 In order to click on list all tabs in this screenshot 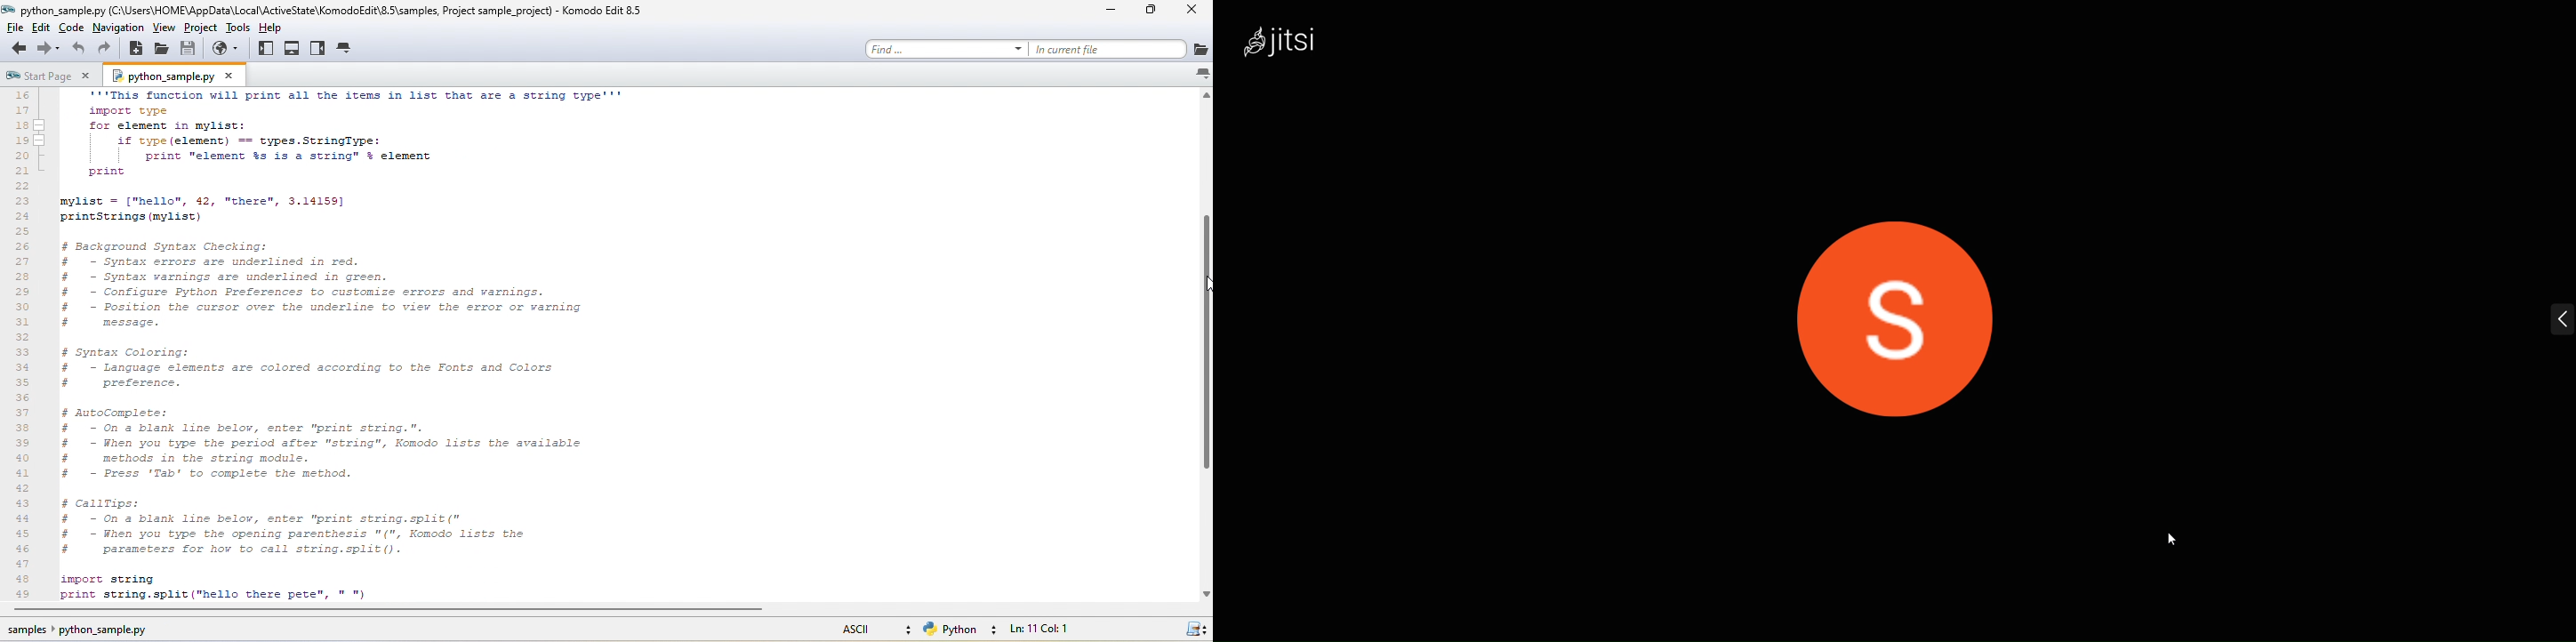, I will do `click(1201, 74)`.